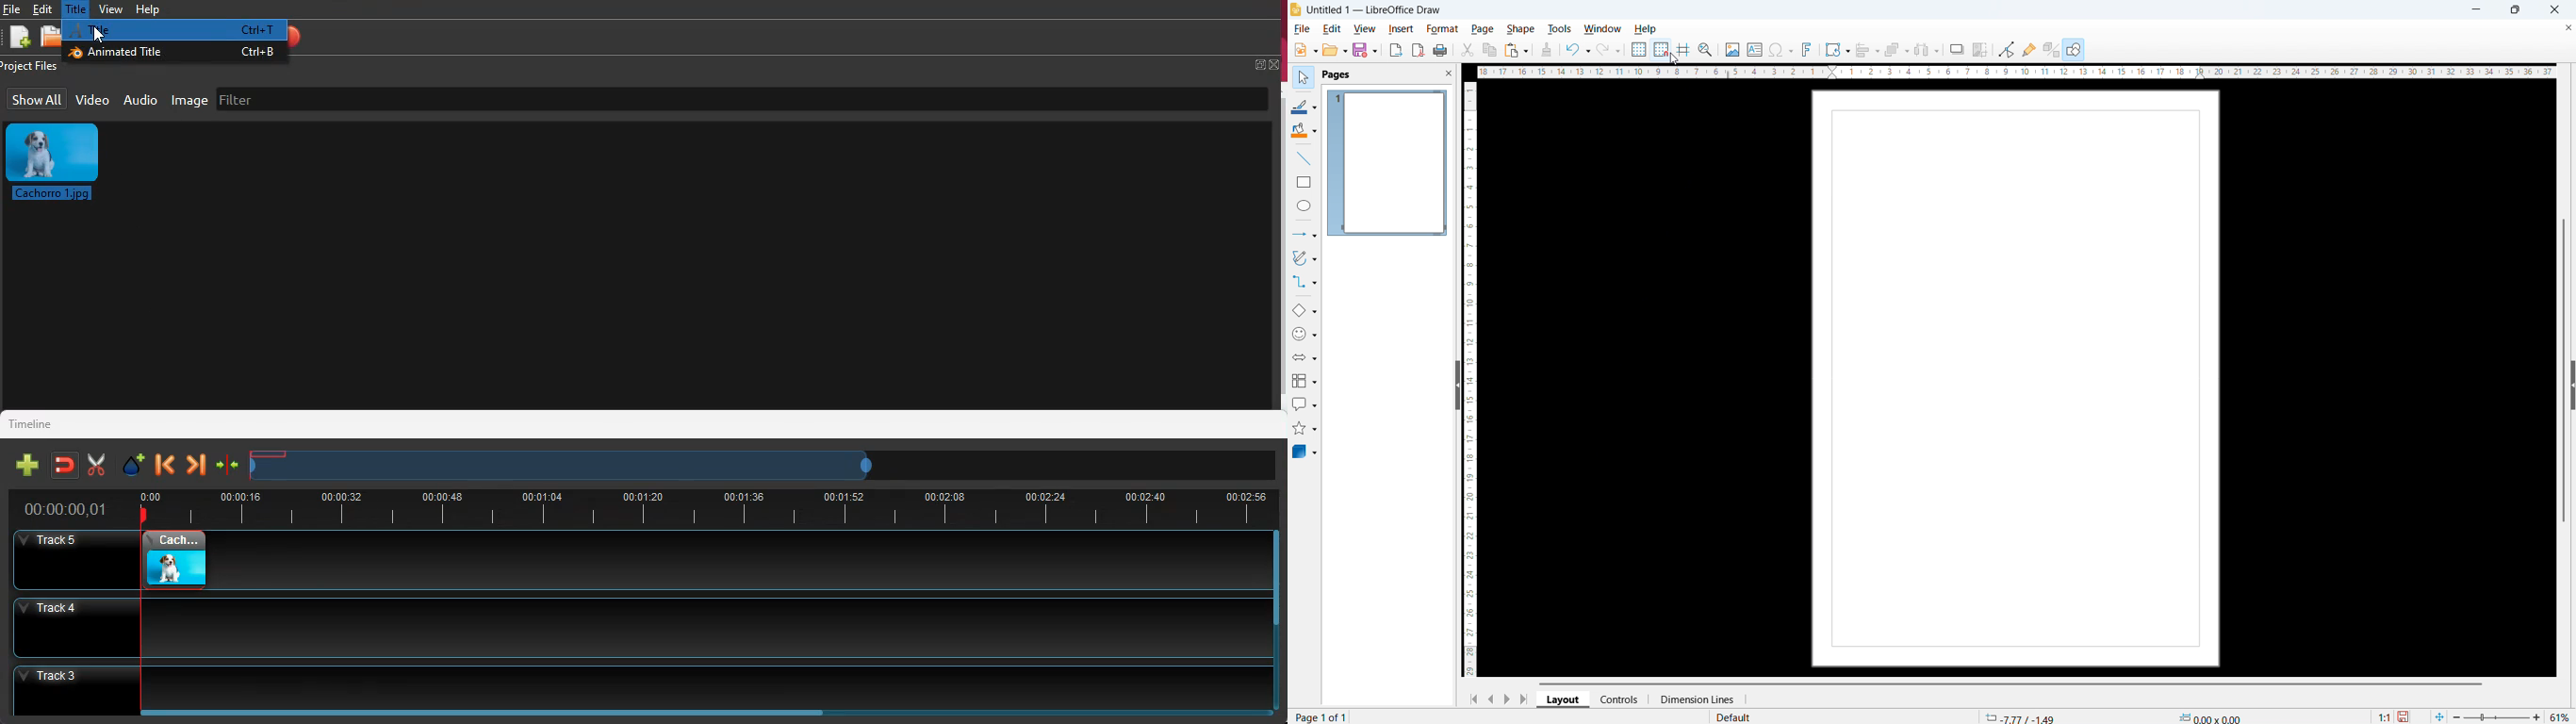  What do you see at coordinates (12, 9) in the screenshot?
I see `file` at bounding box center [12, 9].